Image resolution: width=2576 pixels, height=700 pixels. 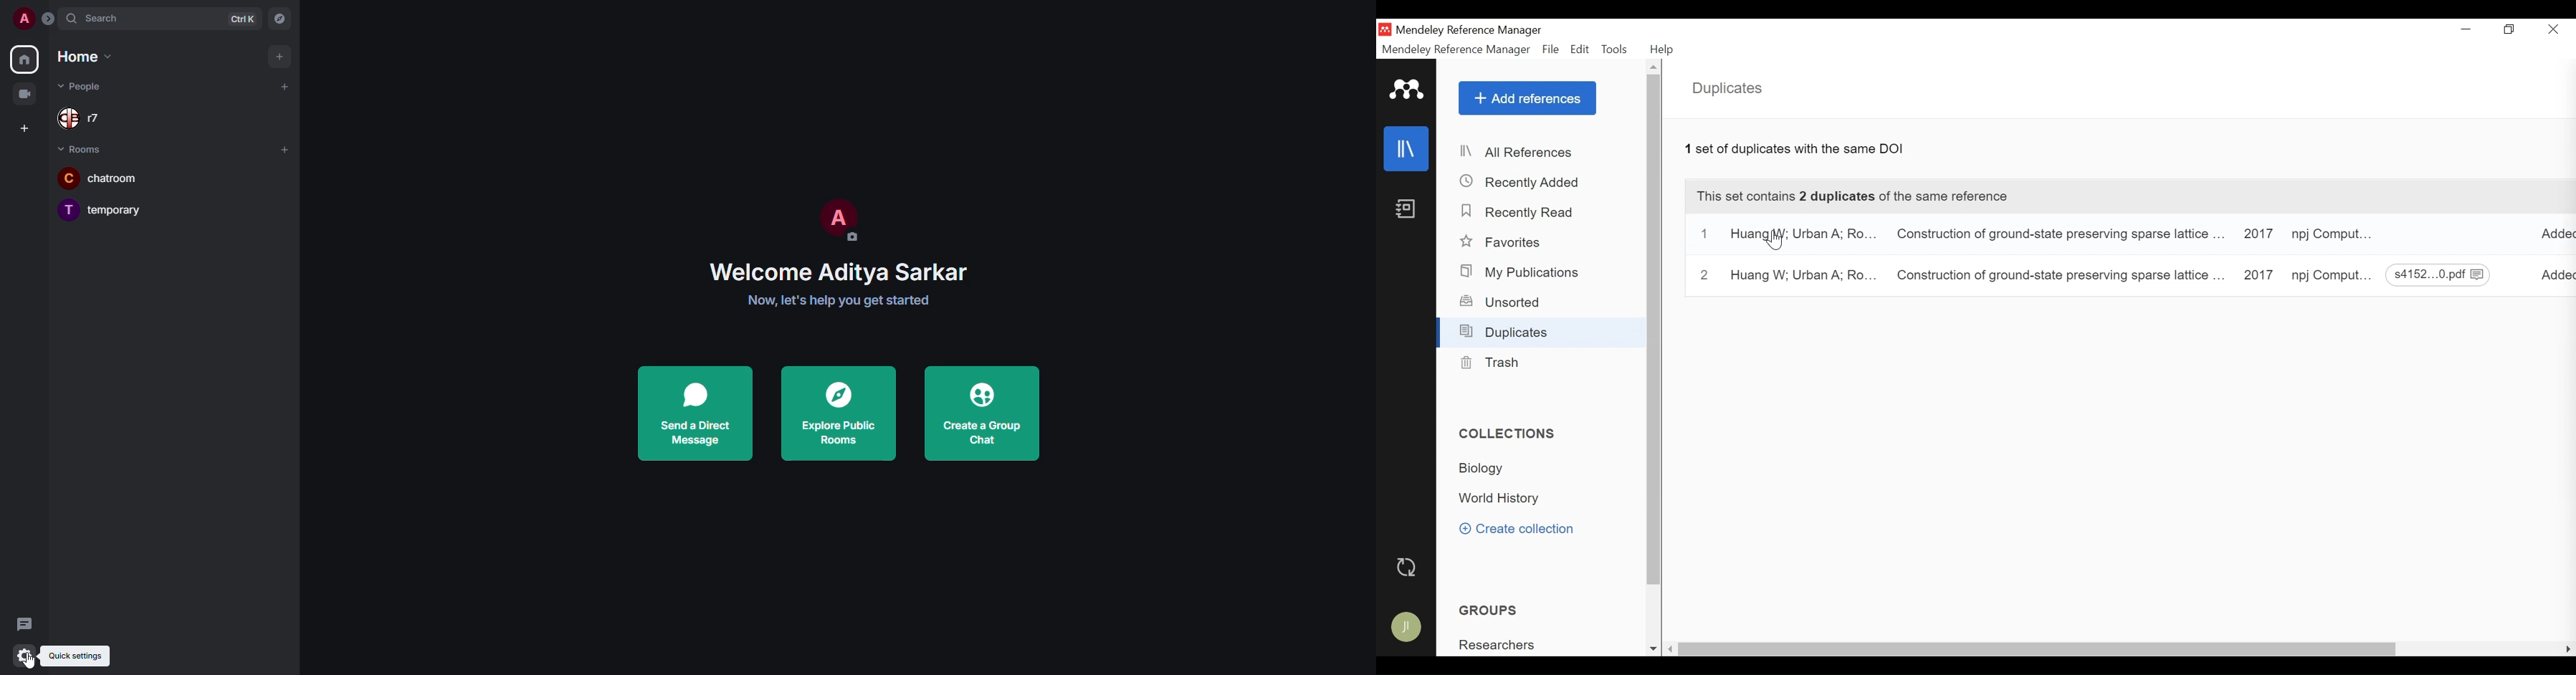 I want to click on Mendeley Reference Manager, so click(x=1457, y=50).